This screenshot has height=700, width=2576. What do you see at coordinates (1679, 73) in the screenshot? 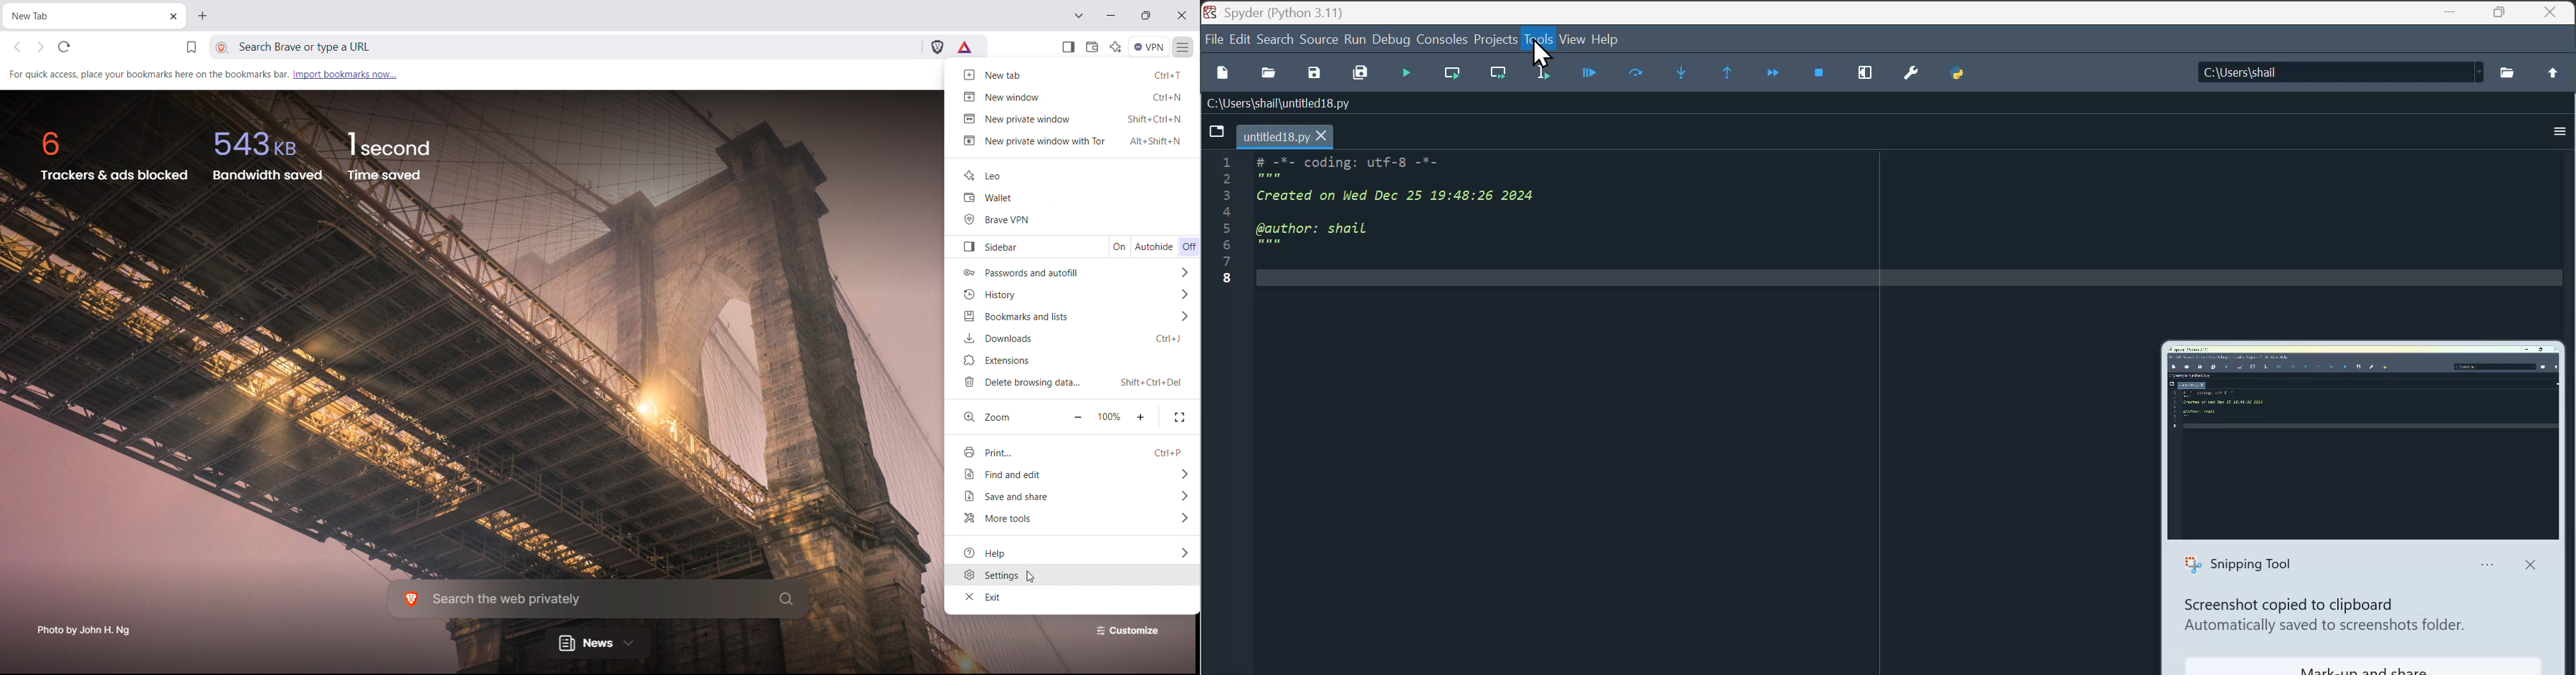
I see `Run into current page` at bounding box center [1679, 73].